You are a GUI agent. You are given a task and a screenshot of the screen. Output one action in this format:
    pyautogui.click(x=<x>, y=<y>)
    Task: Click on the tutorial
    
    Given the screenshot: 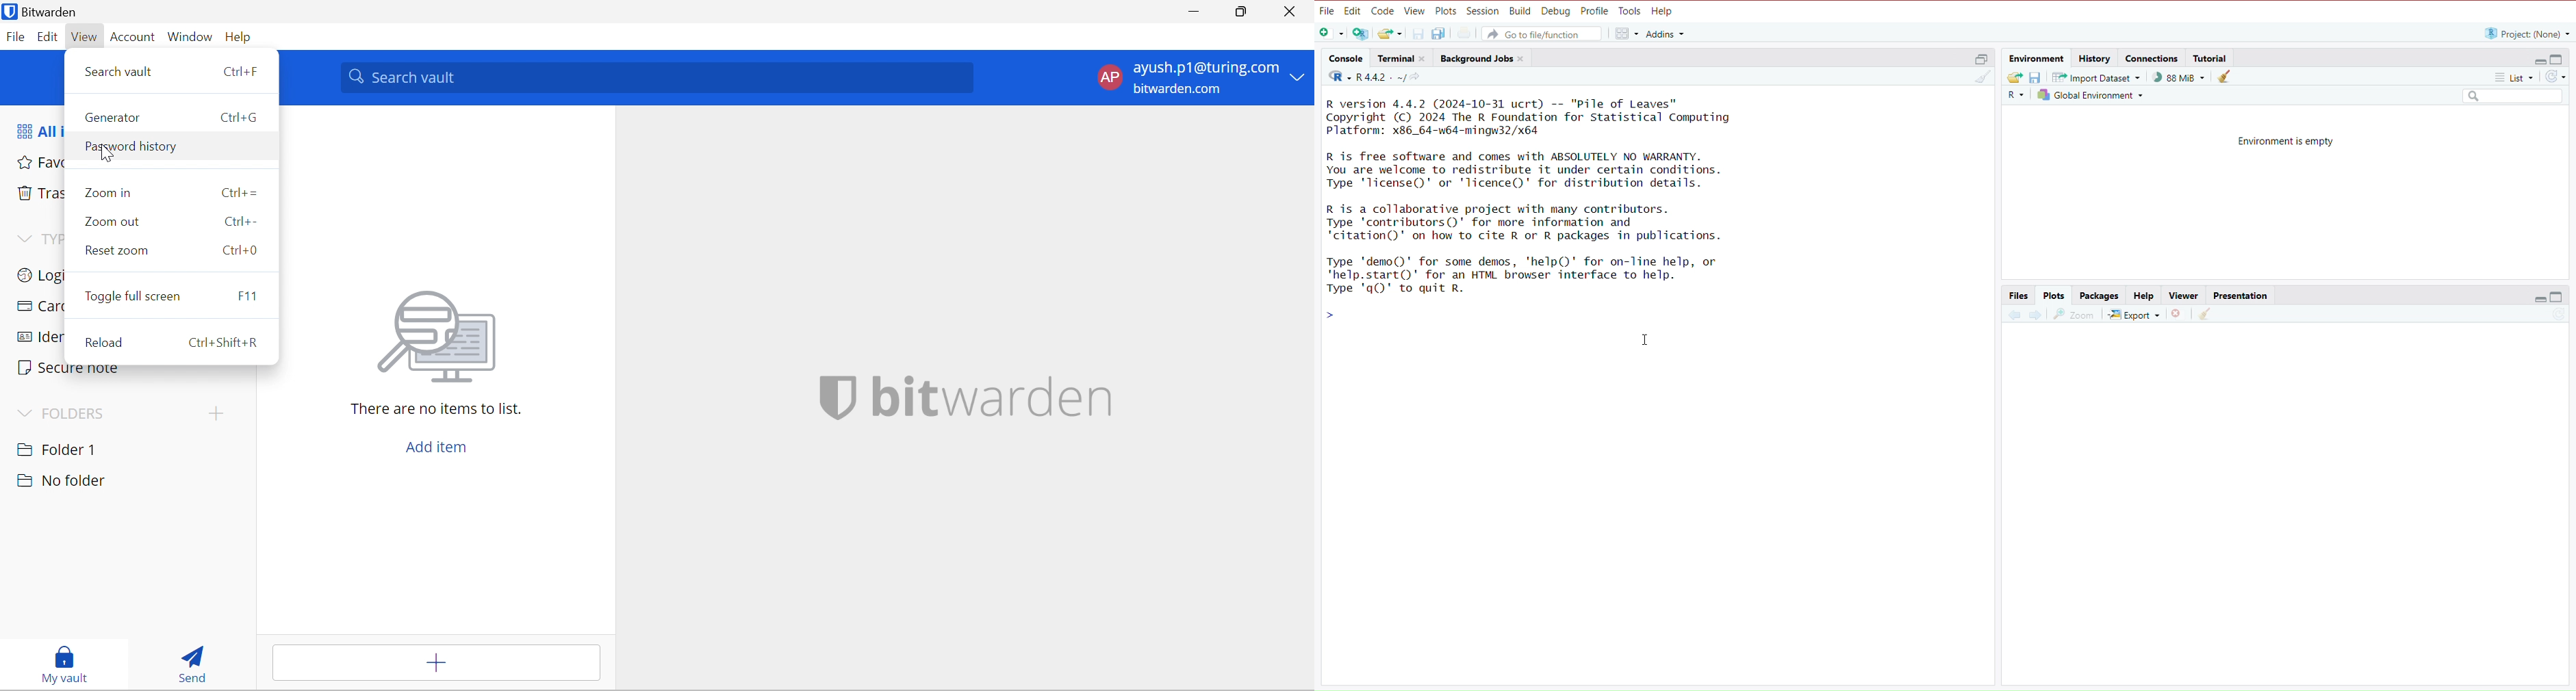 What is the action you would take?
    pyautogui.click(x=2211, y=58)
    